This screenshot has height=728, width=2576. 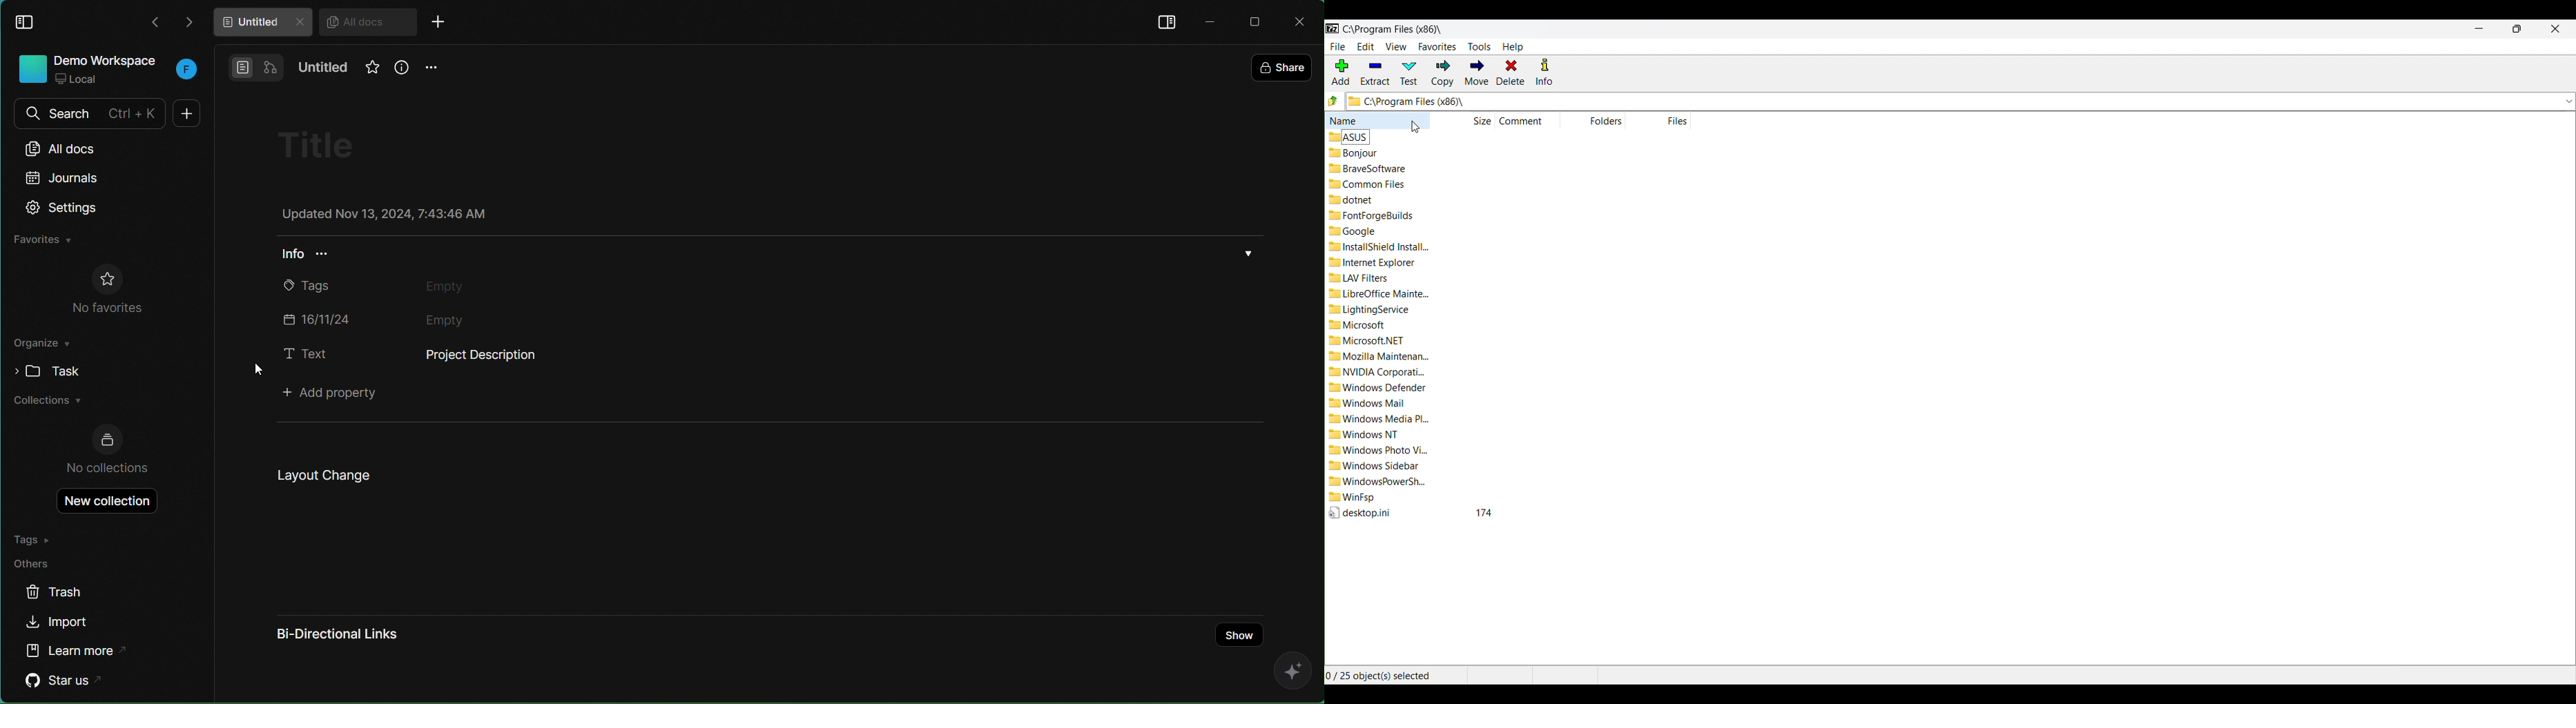 I want to click on <, so click(x=155, y=23).